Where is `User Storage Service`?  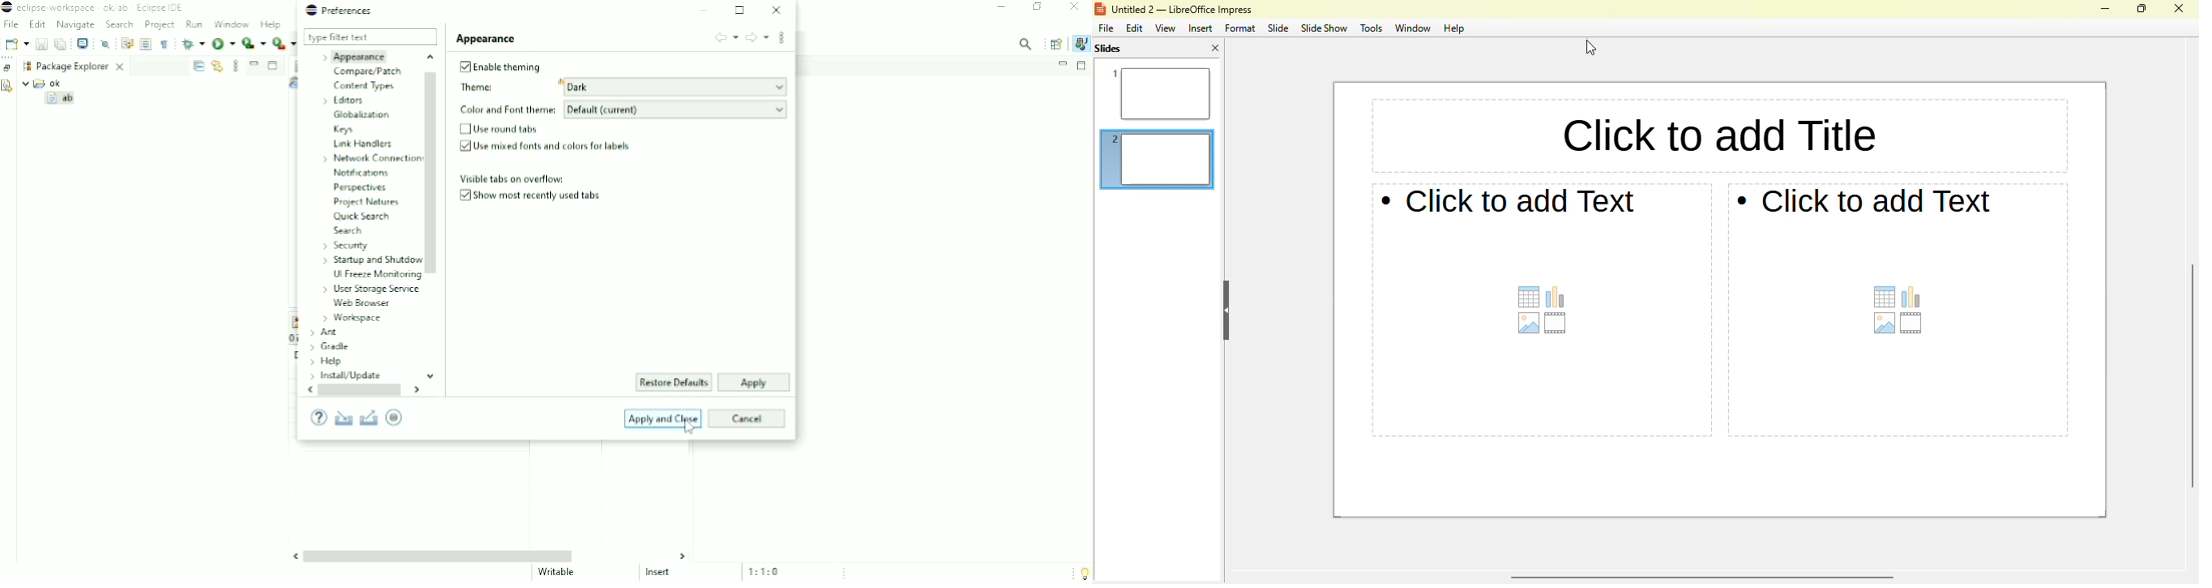 User Storage Service is located at coordinates (368, 289).